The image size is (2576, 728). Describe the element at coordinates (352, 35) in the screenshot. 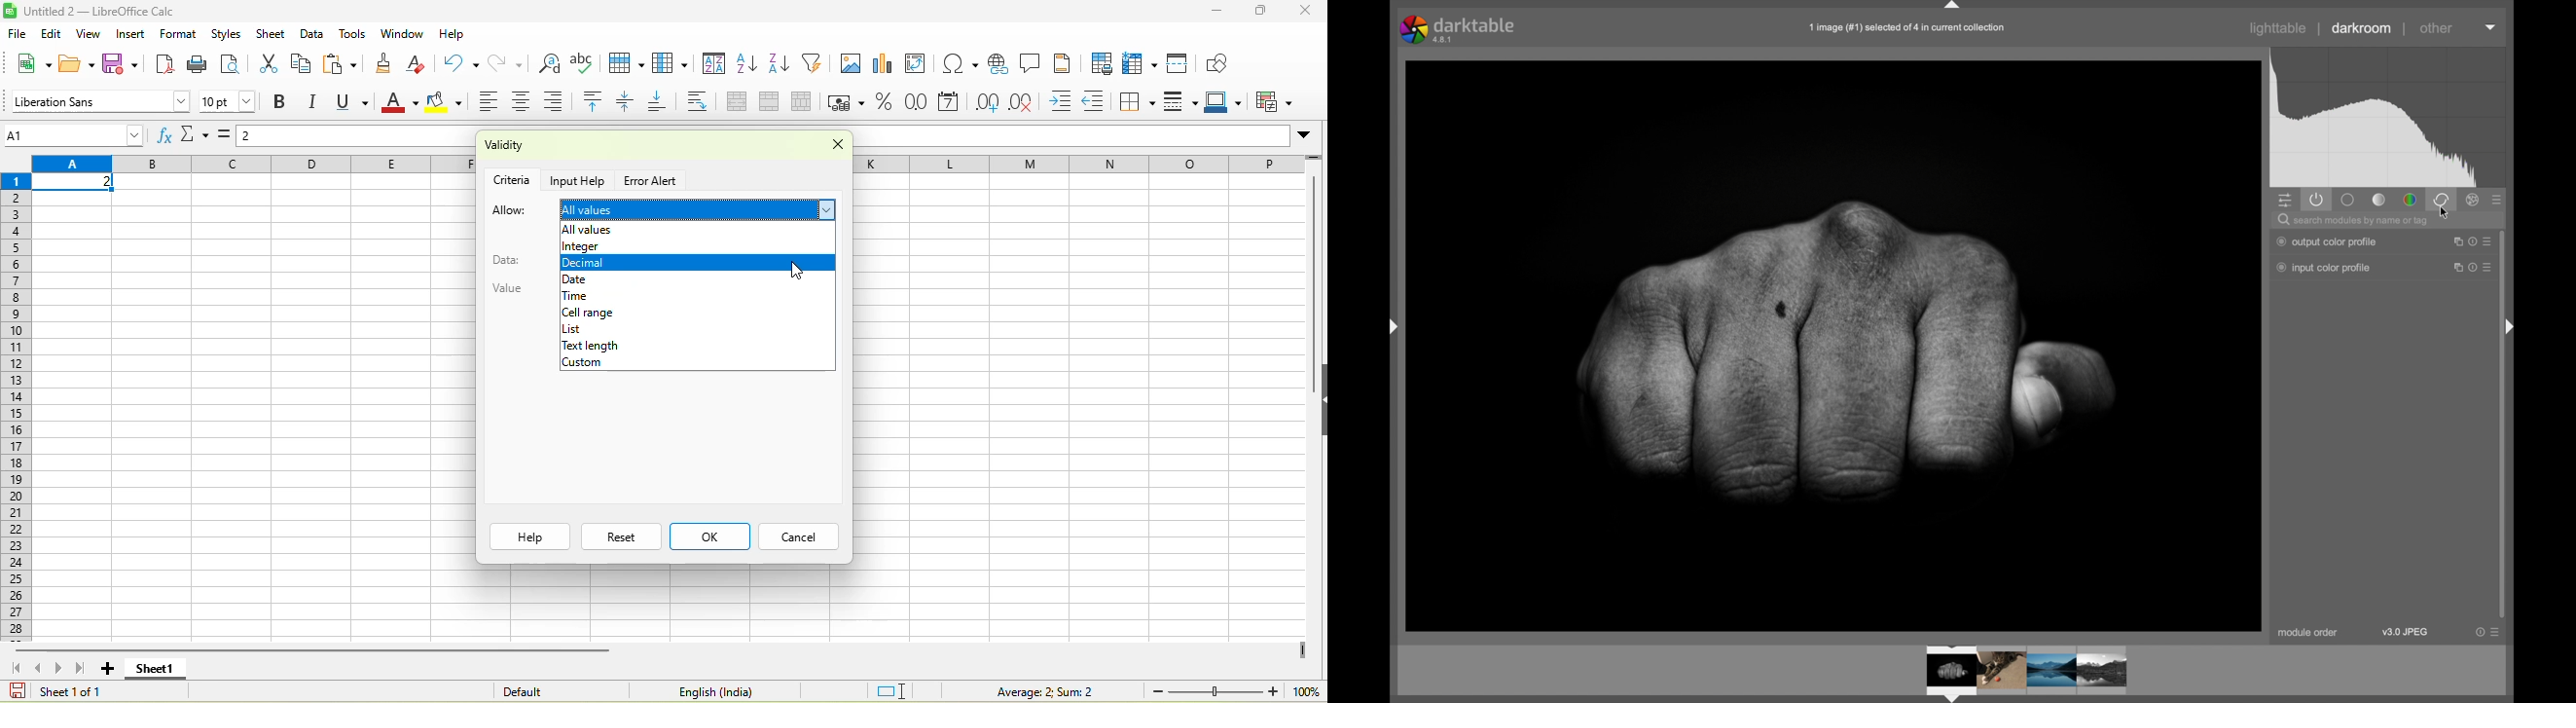

I see `tools` at that location.